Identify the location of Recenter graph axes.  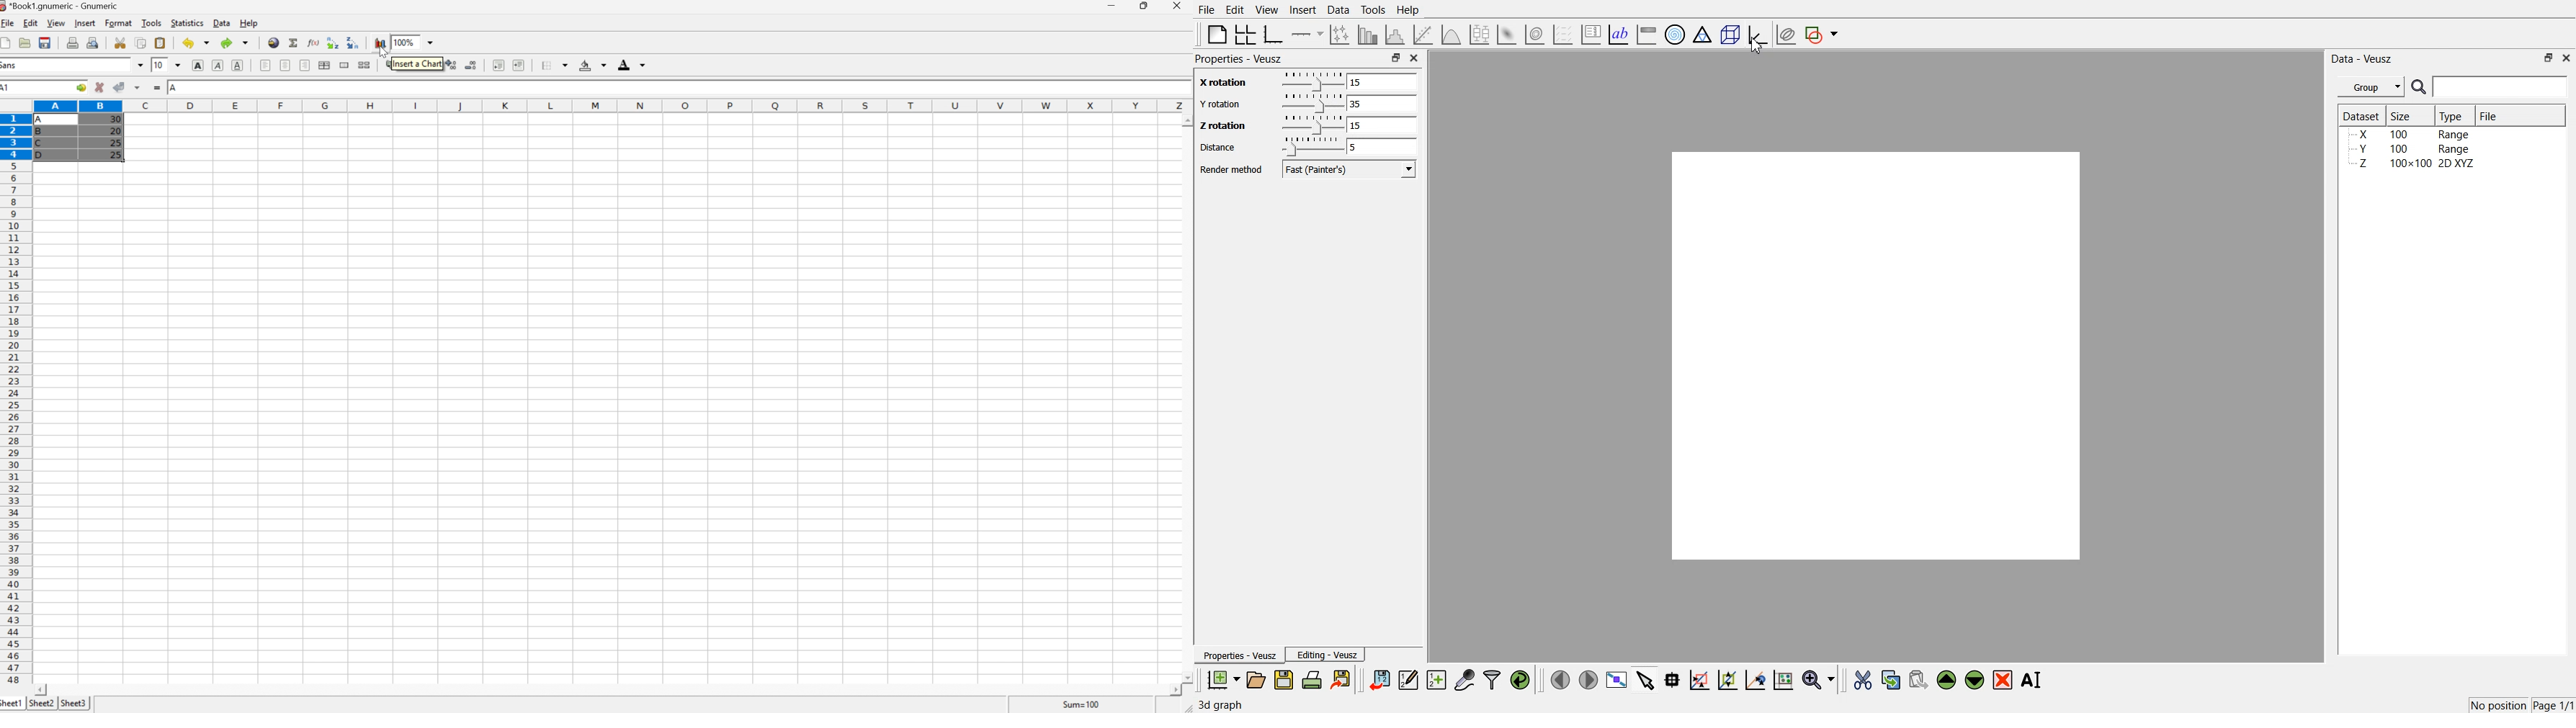
(1756, 679).